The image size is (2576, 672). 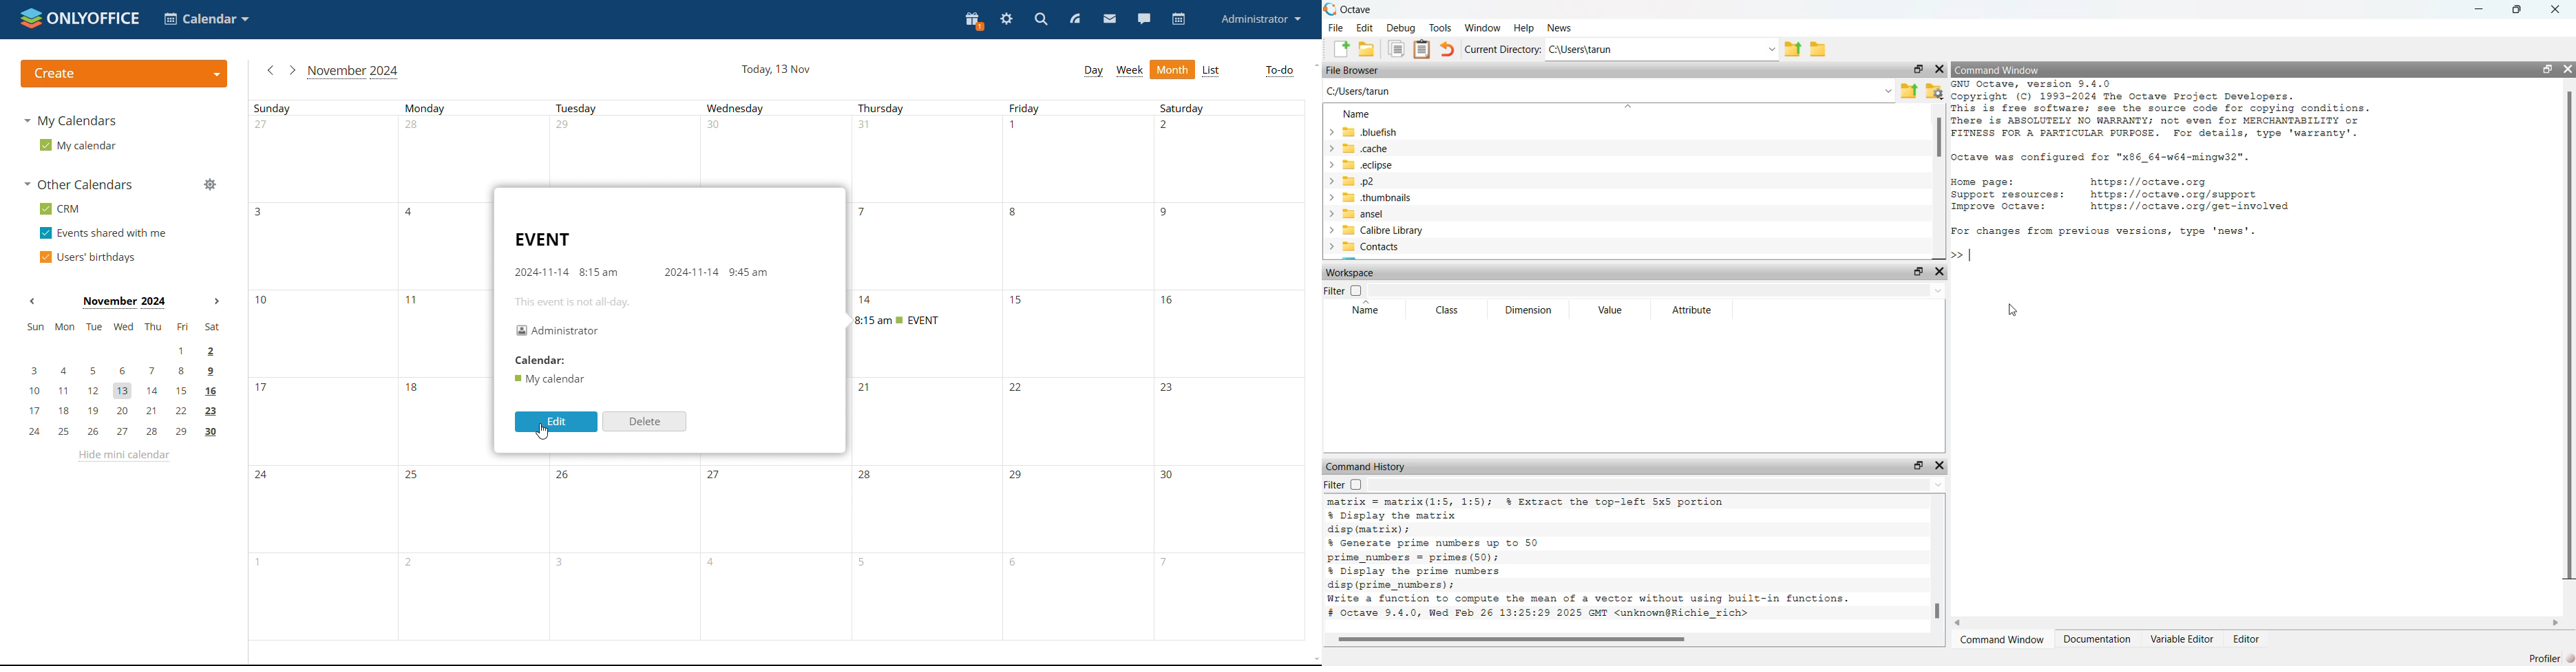 I want to click on scroll bar, so click(x=1516, y=641).